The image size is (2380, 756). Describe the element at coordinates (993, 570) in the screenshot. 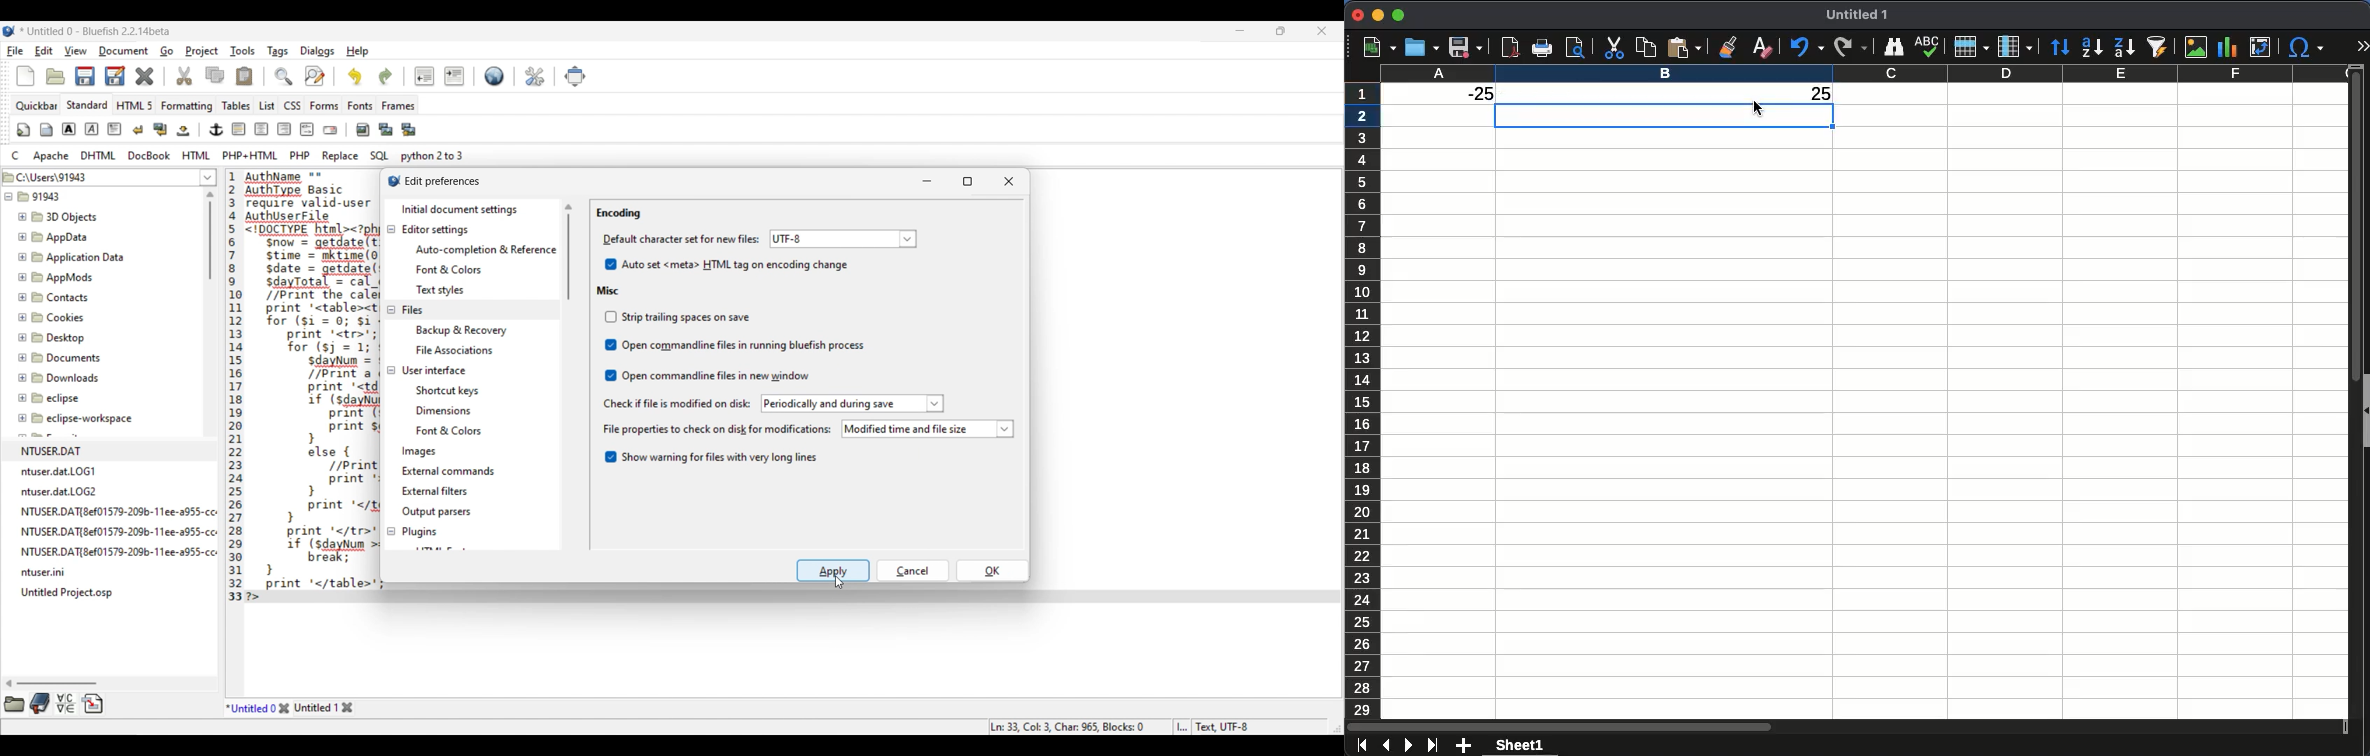

I see `OK` at that location.